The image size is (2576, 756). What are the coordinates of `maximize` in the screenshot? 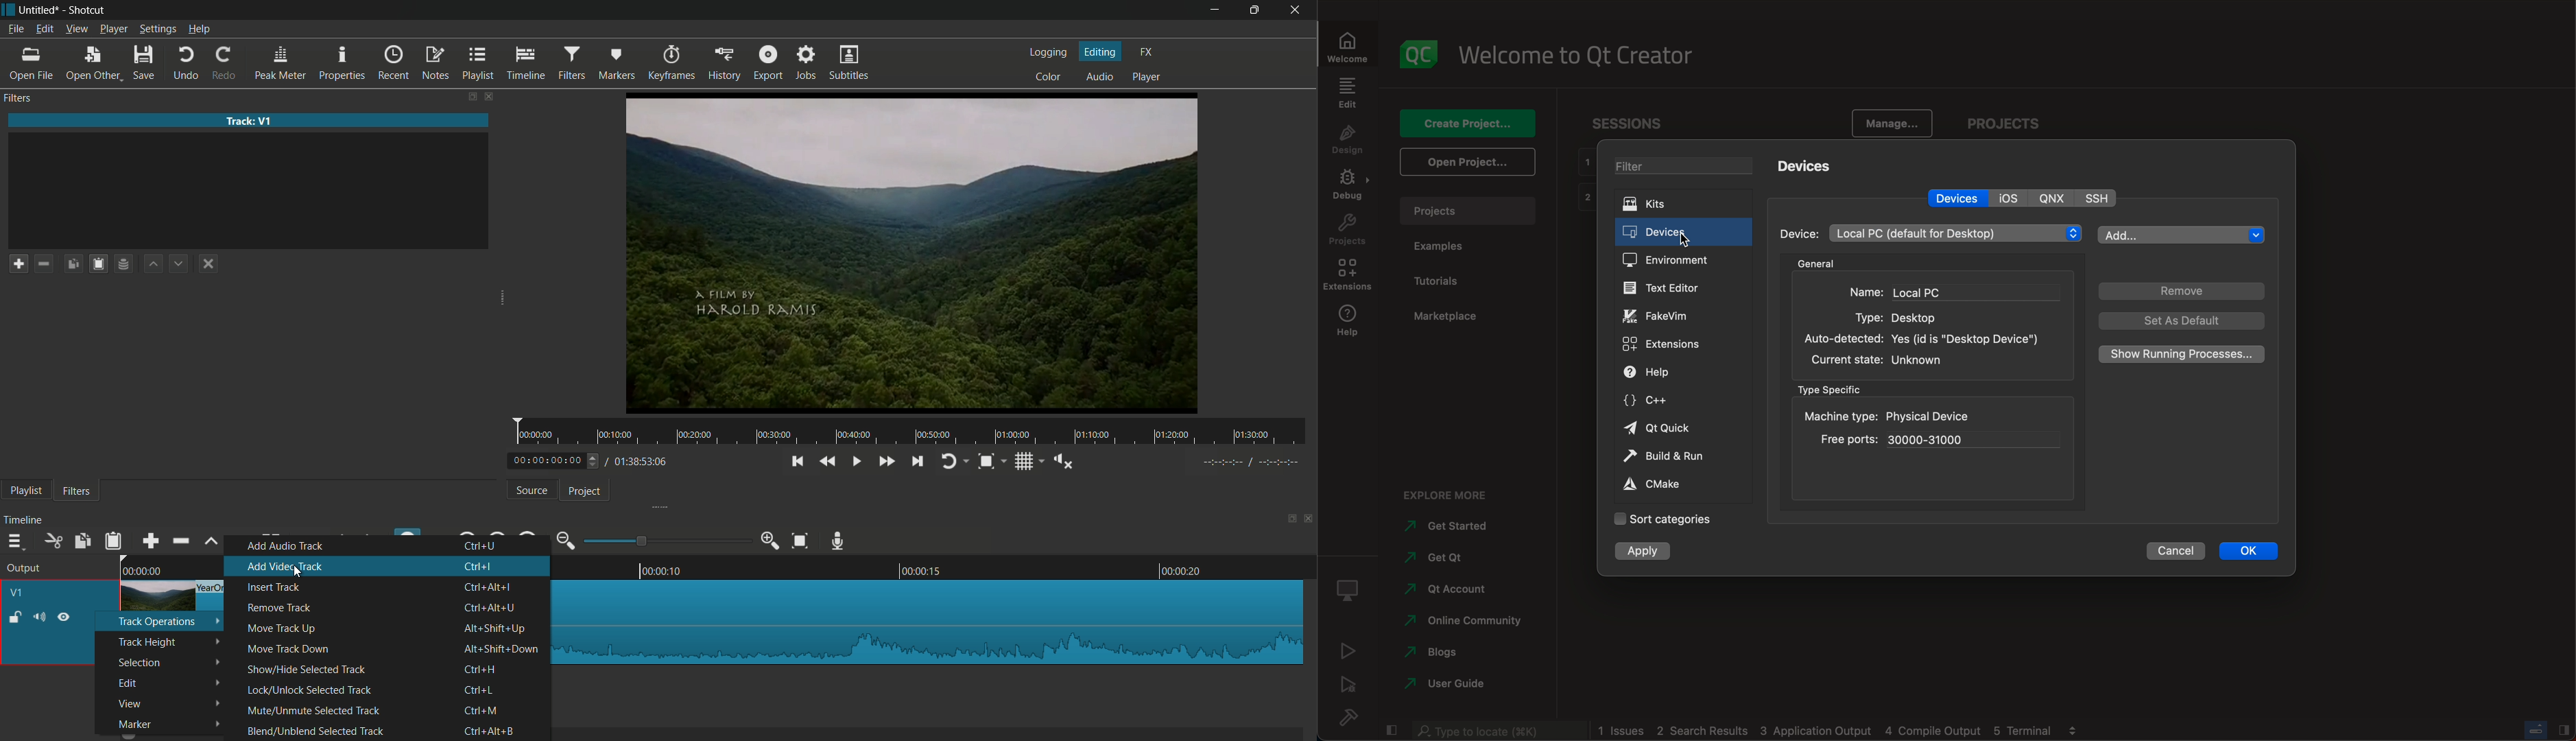 It's located at (1254, 10).